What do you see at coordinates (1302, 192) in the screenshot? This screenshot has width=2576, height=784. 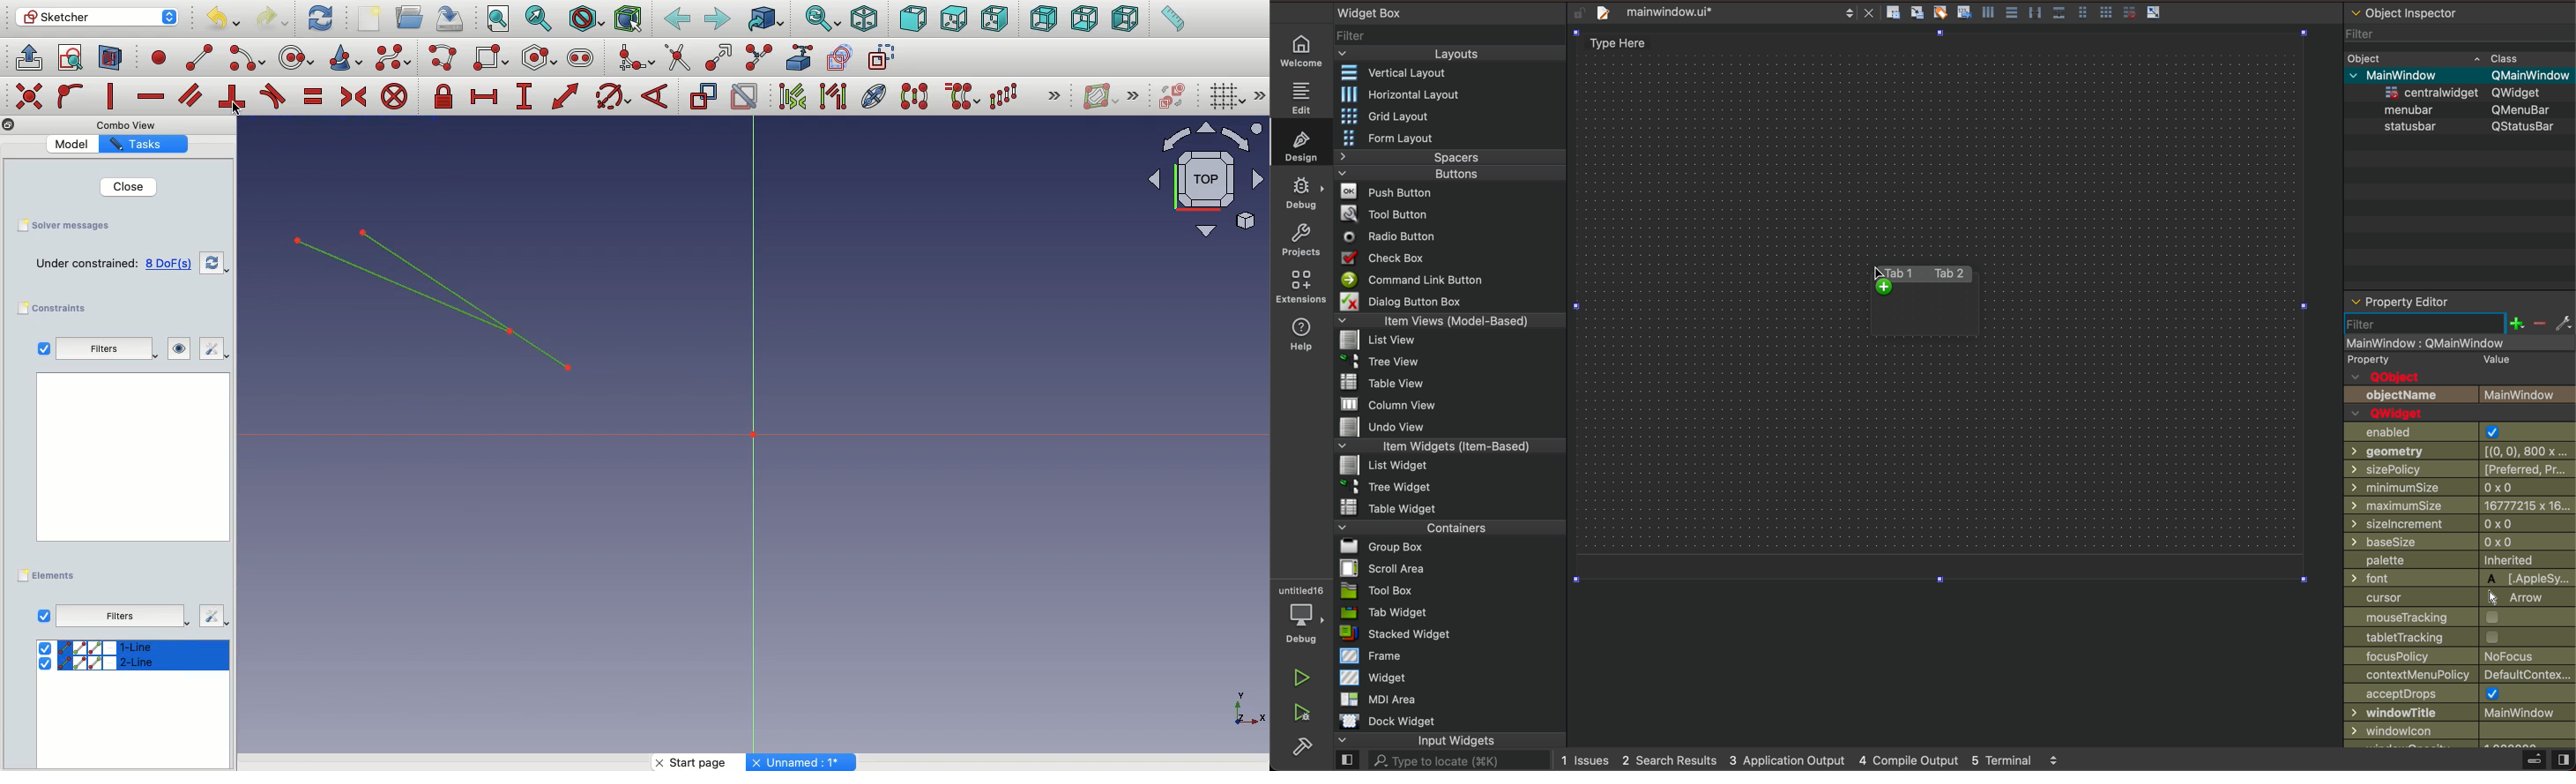 I see `debug` at bounding box center [1302, 192].